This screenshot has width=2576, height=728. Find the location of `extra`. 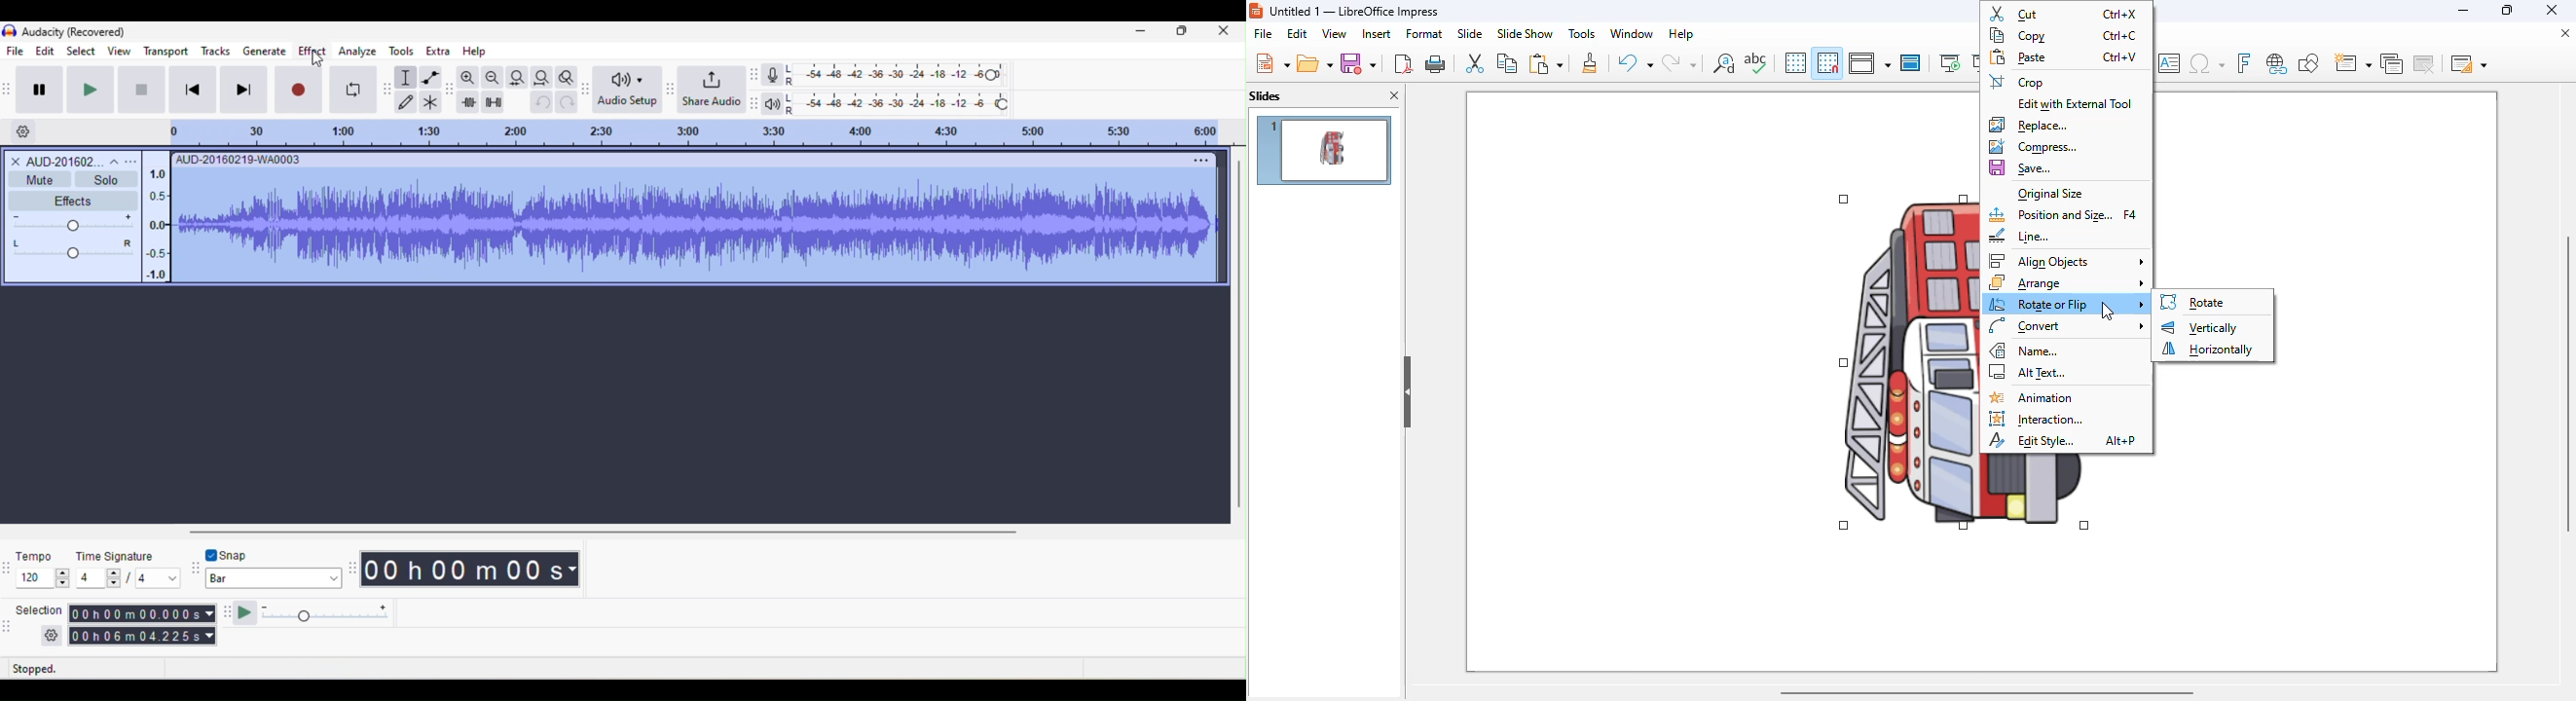

extra is located at coordinates (437, 53).